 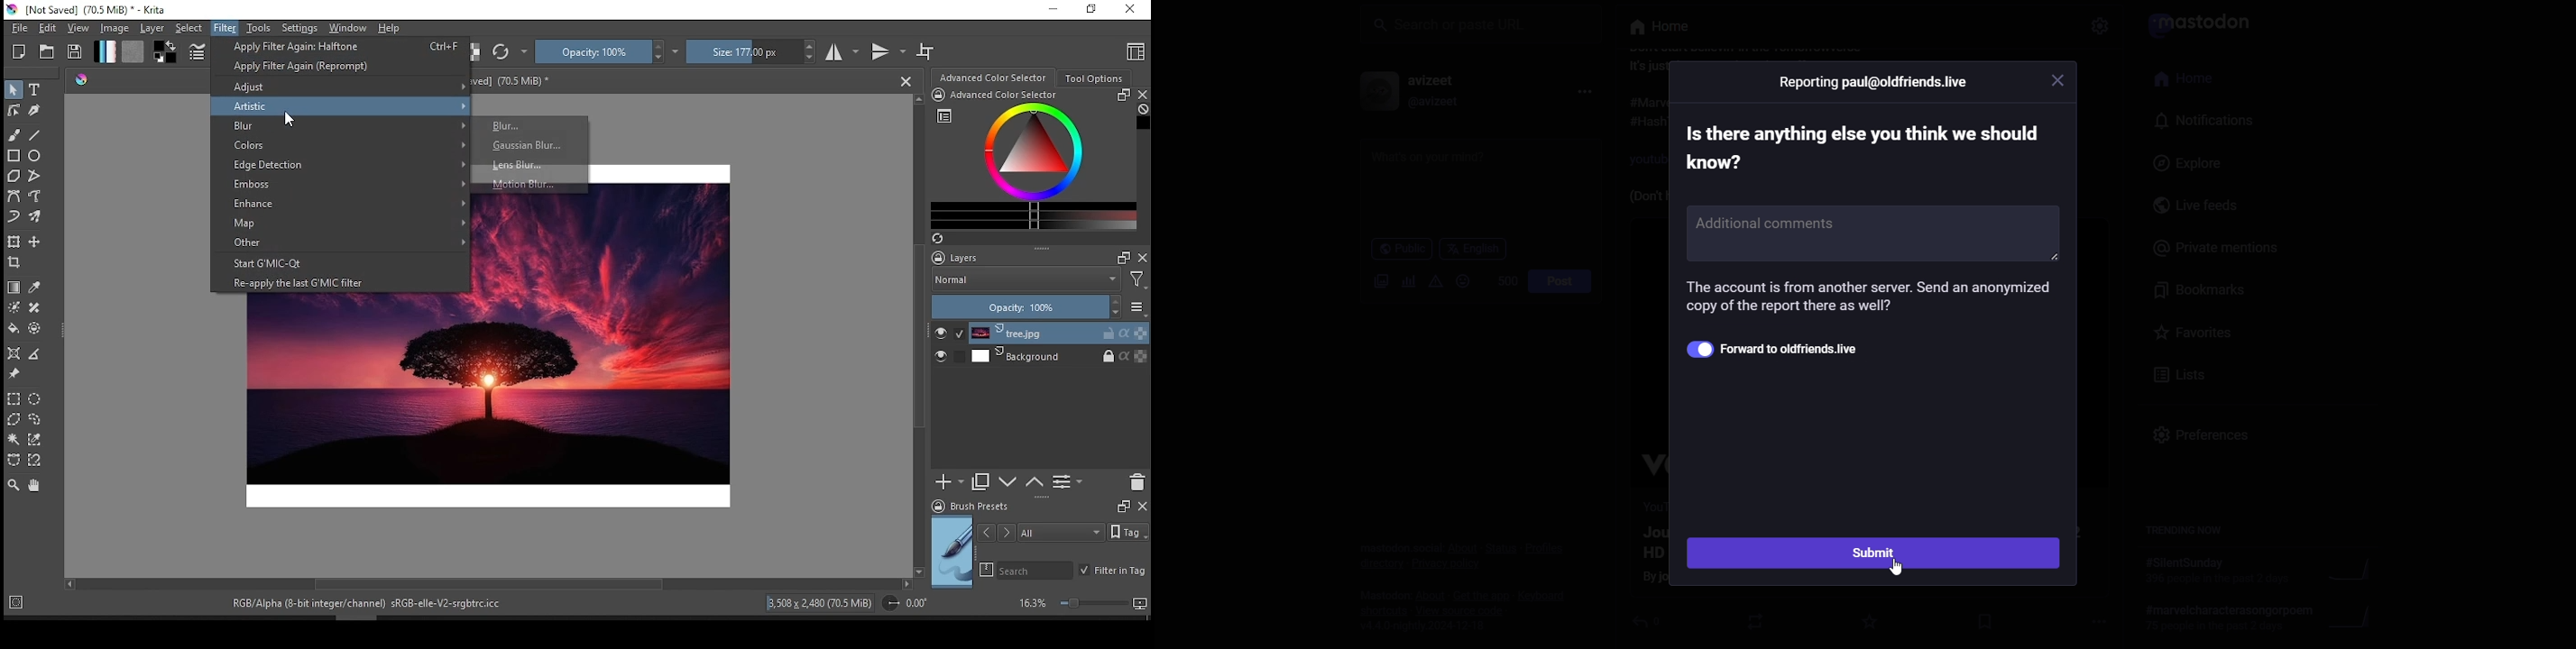 I want to click on zoom, so click(x=1082, y=605).